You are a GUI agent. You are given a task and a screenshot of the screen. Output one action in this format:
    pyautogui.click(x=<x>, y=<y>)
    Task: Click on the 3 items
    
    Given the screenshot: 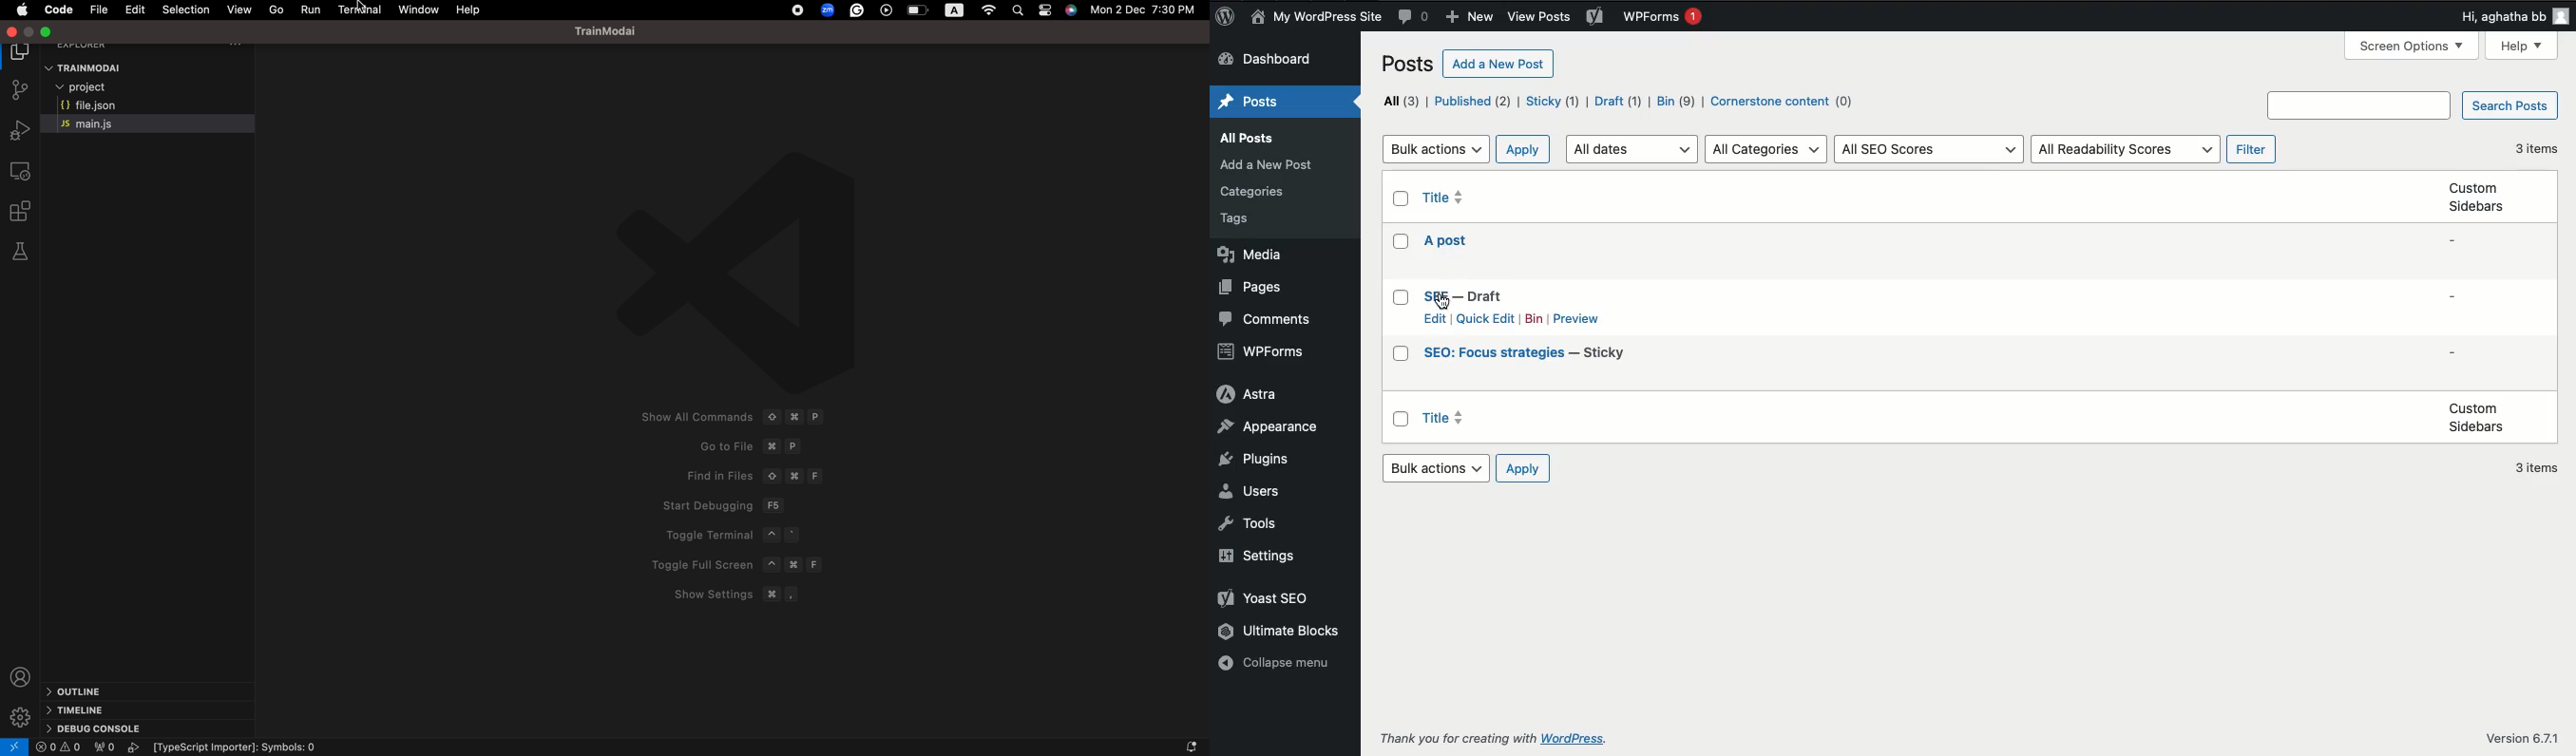 What is the action you would take?
    pyautogui.click(x=2534, y=468)
    